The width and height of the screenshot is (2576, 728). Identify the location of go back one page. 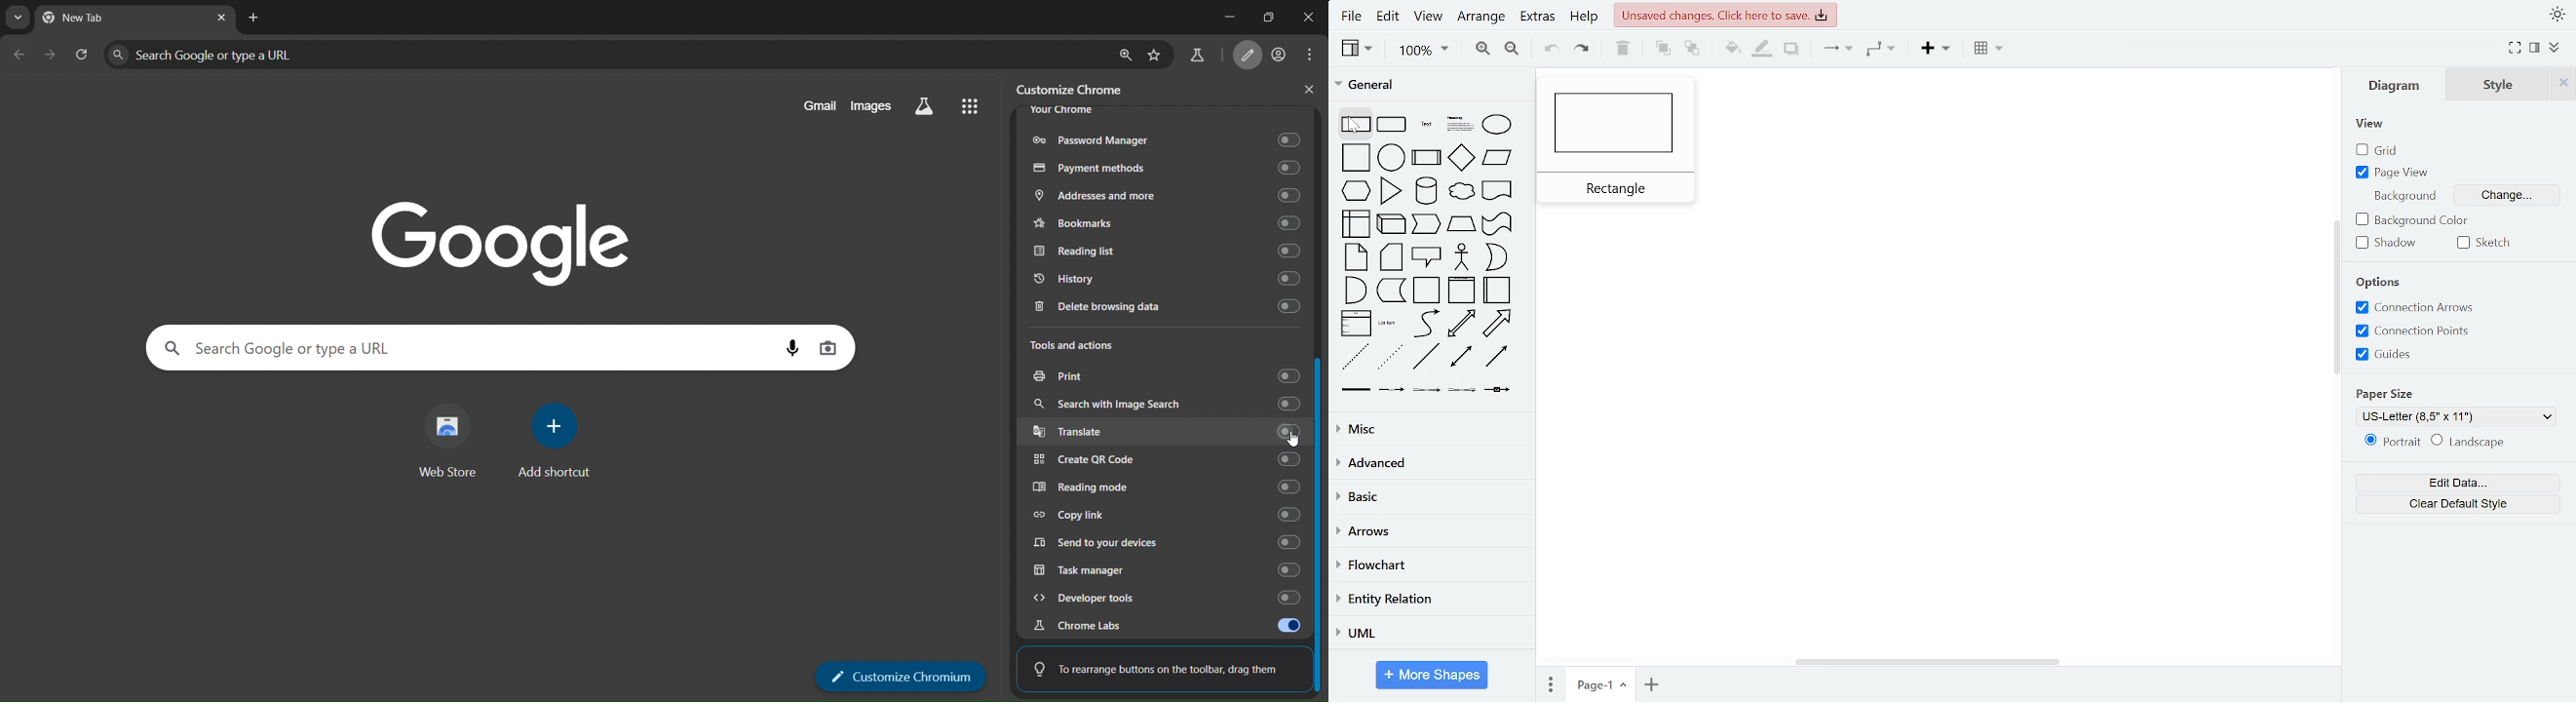
(19, 53).